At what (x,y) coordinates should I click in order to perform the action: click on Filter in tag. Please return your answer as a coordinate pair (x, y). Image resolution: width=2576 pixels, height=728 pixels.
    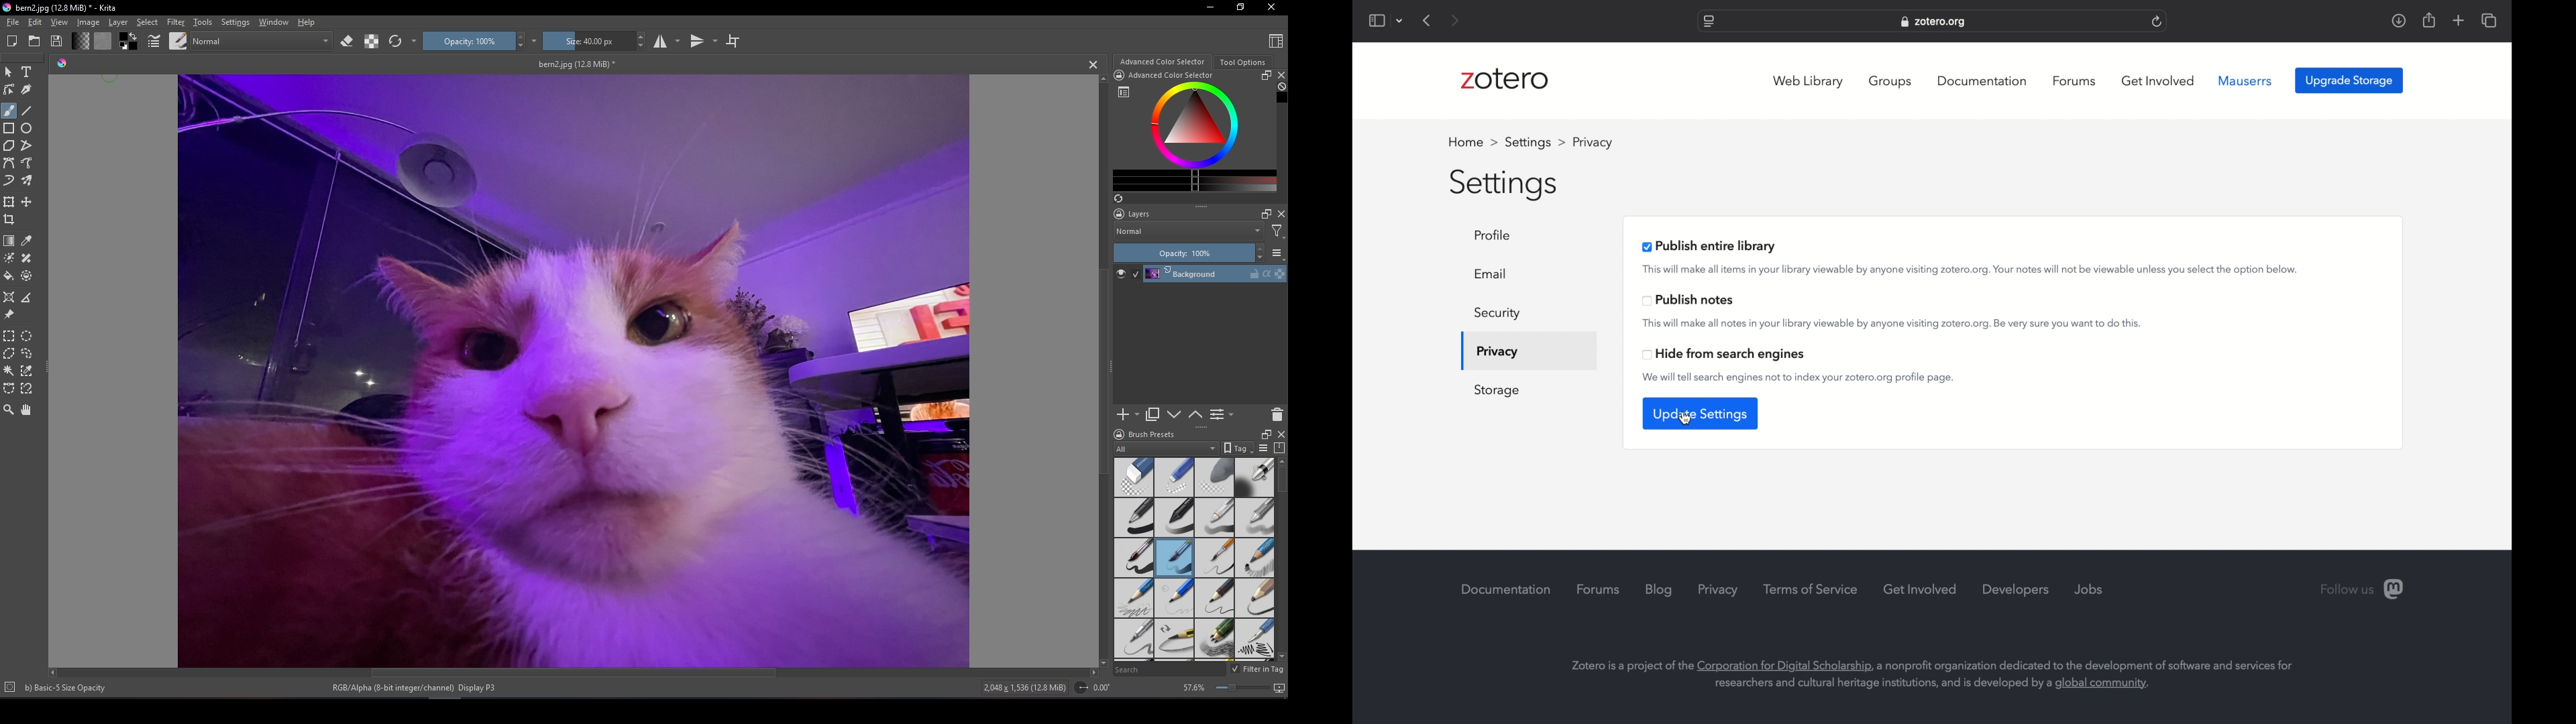
    Looking at the image, I should click on (1258, 670).